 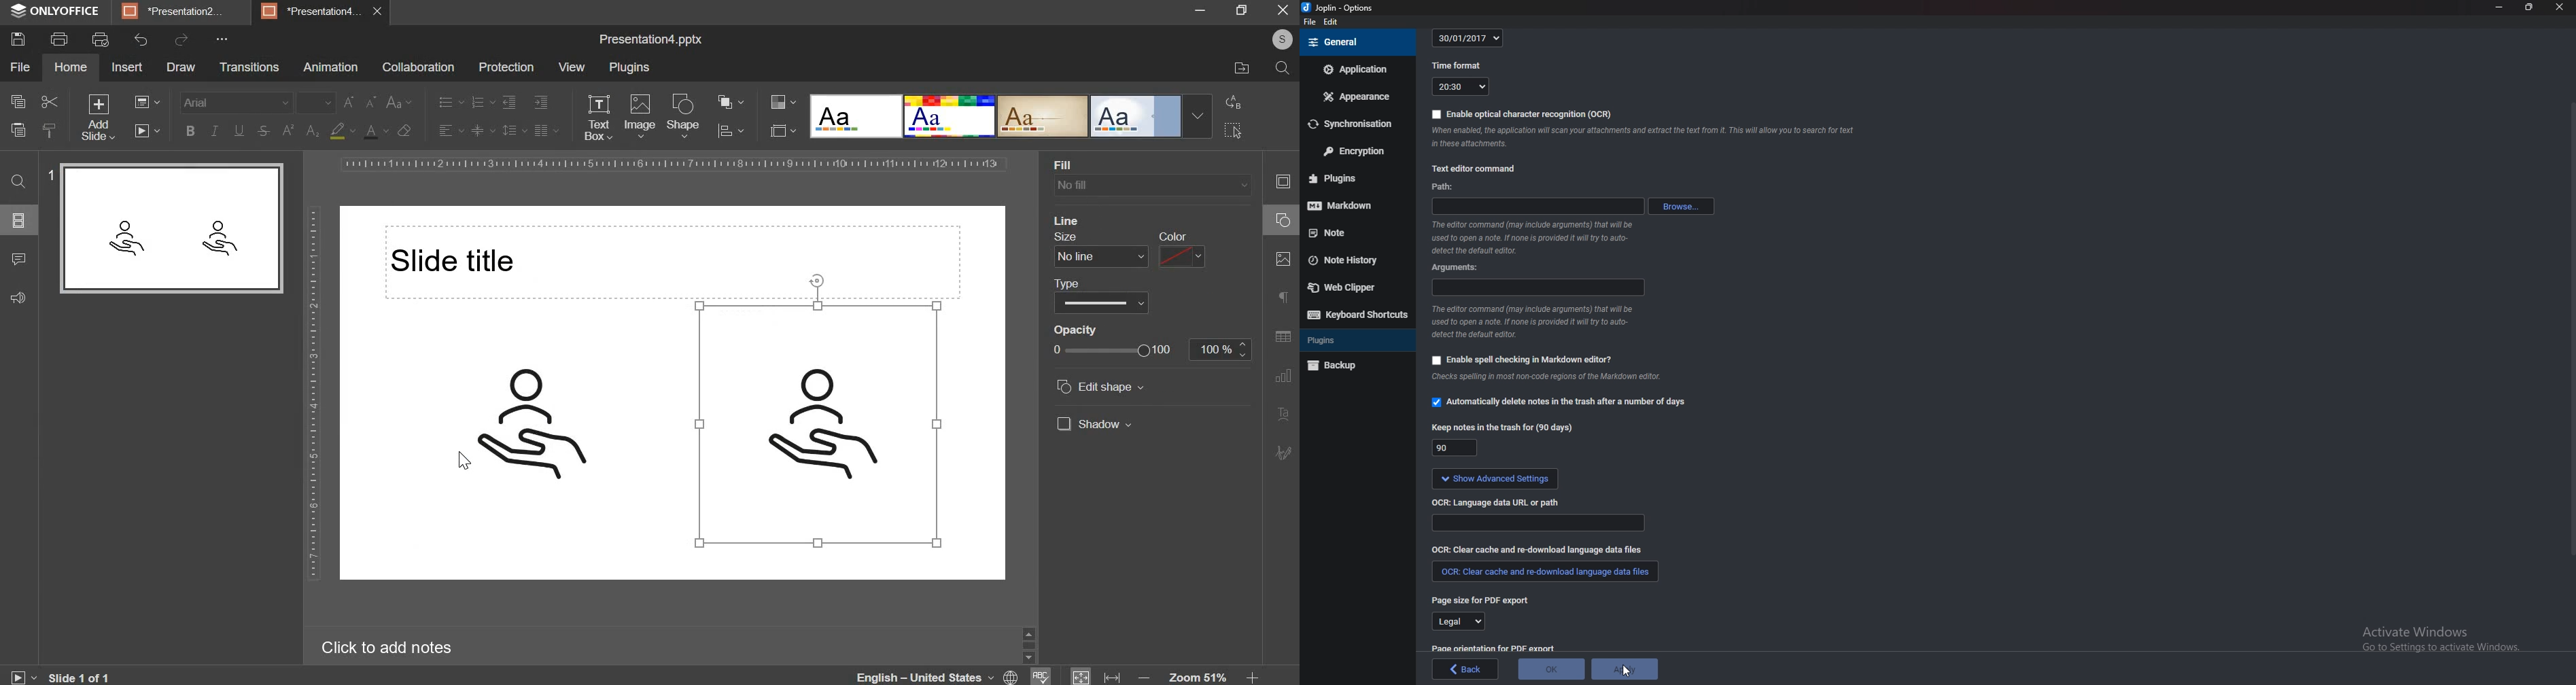 I want to click on select slide size, so click(x=780, y=130).